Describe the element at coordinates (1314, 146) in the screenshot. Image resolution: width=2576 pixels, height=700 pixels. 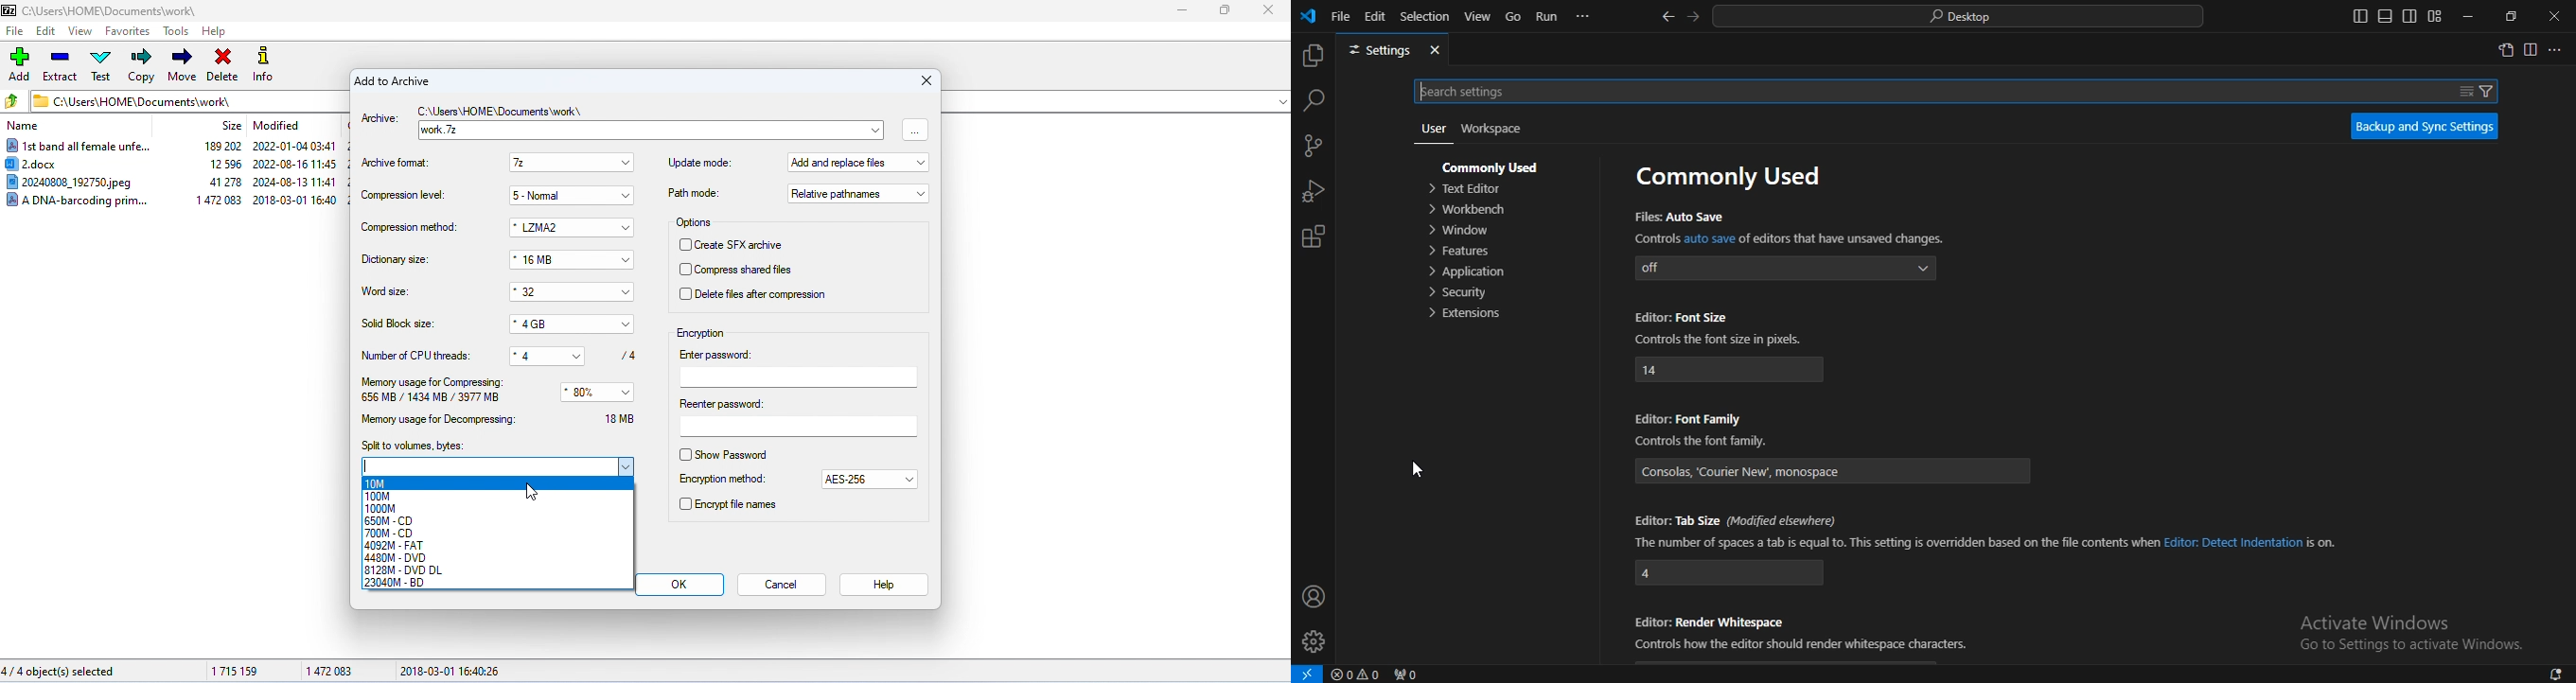
I see `source control` at that location.